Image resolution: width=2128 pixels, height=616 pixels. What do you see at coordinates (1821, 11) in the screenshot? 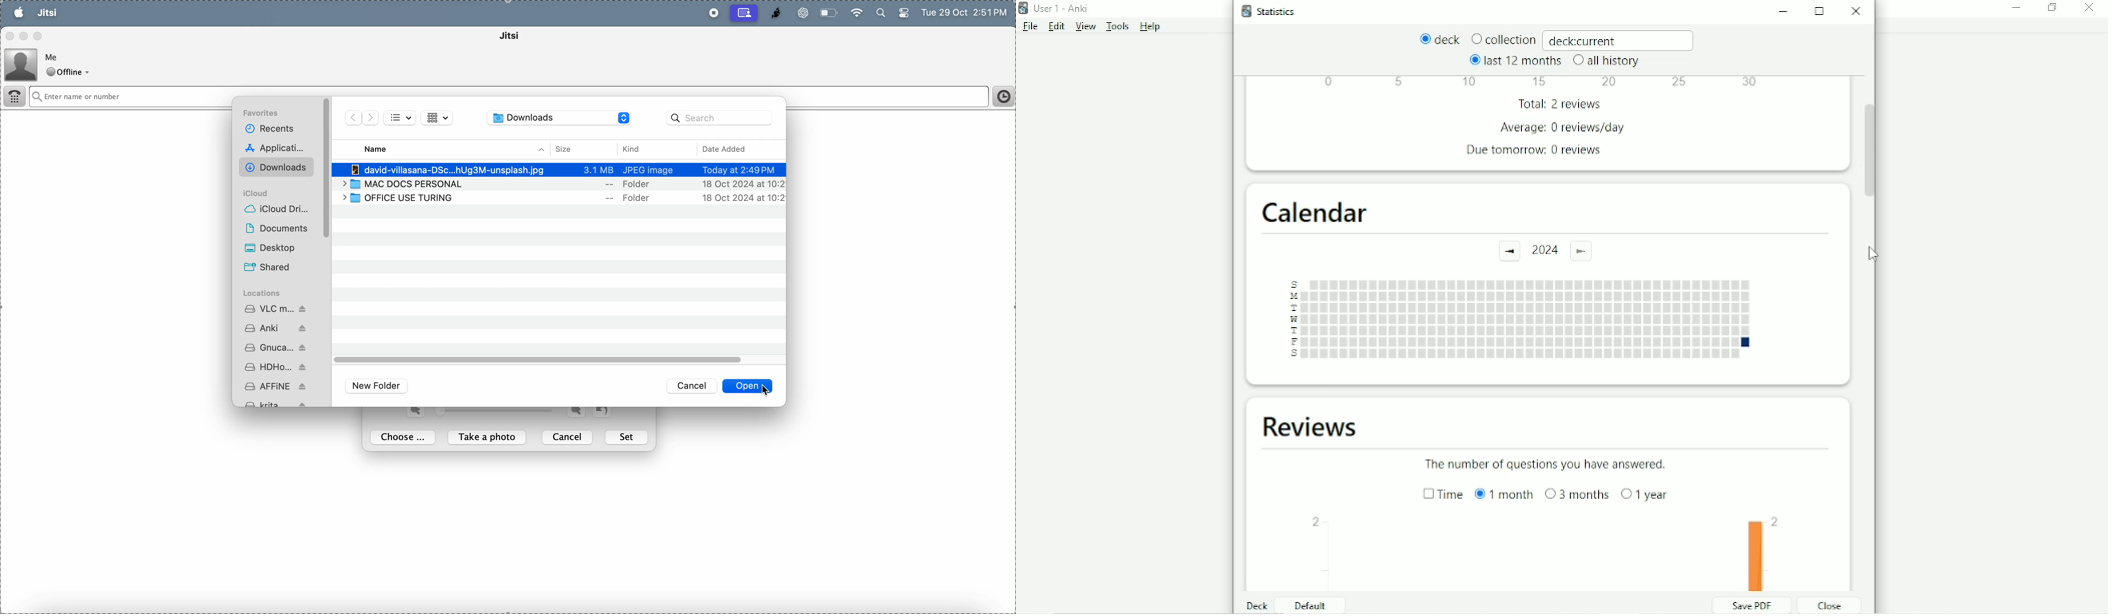
I see `Maximize` at bounding box center [1821, 11].